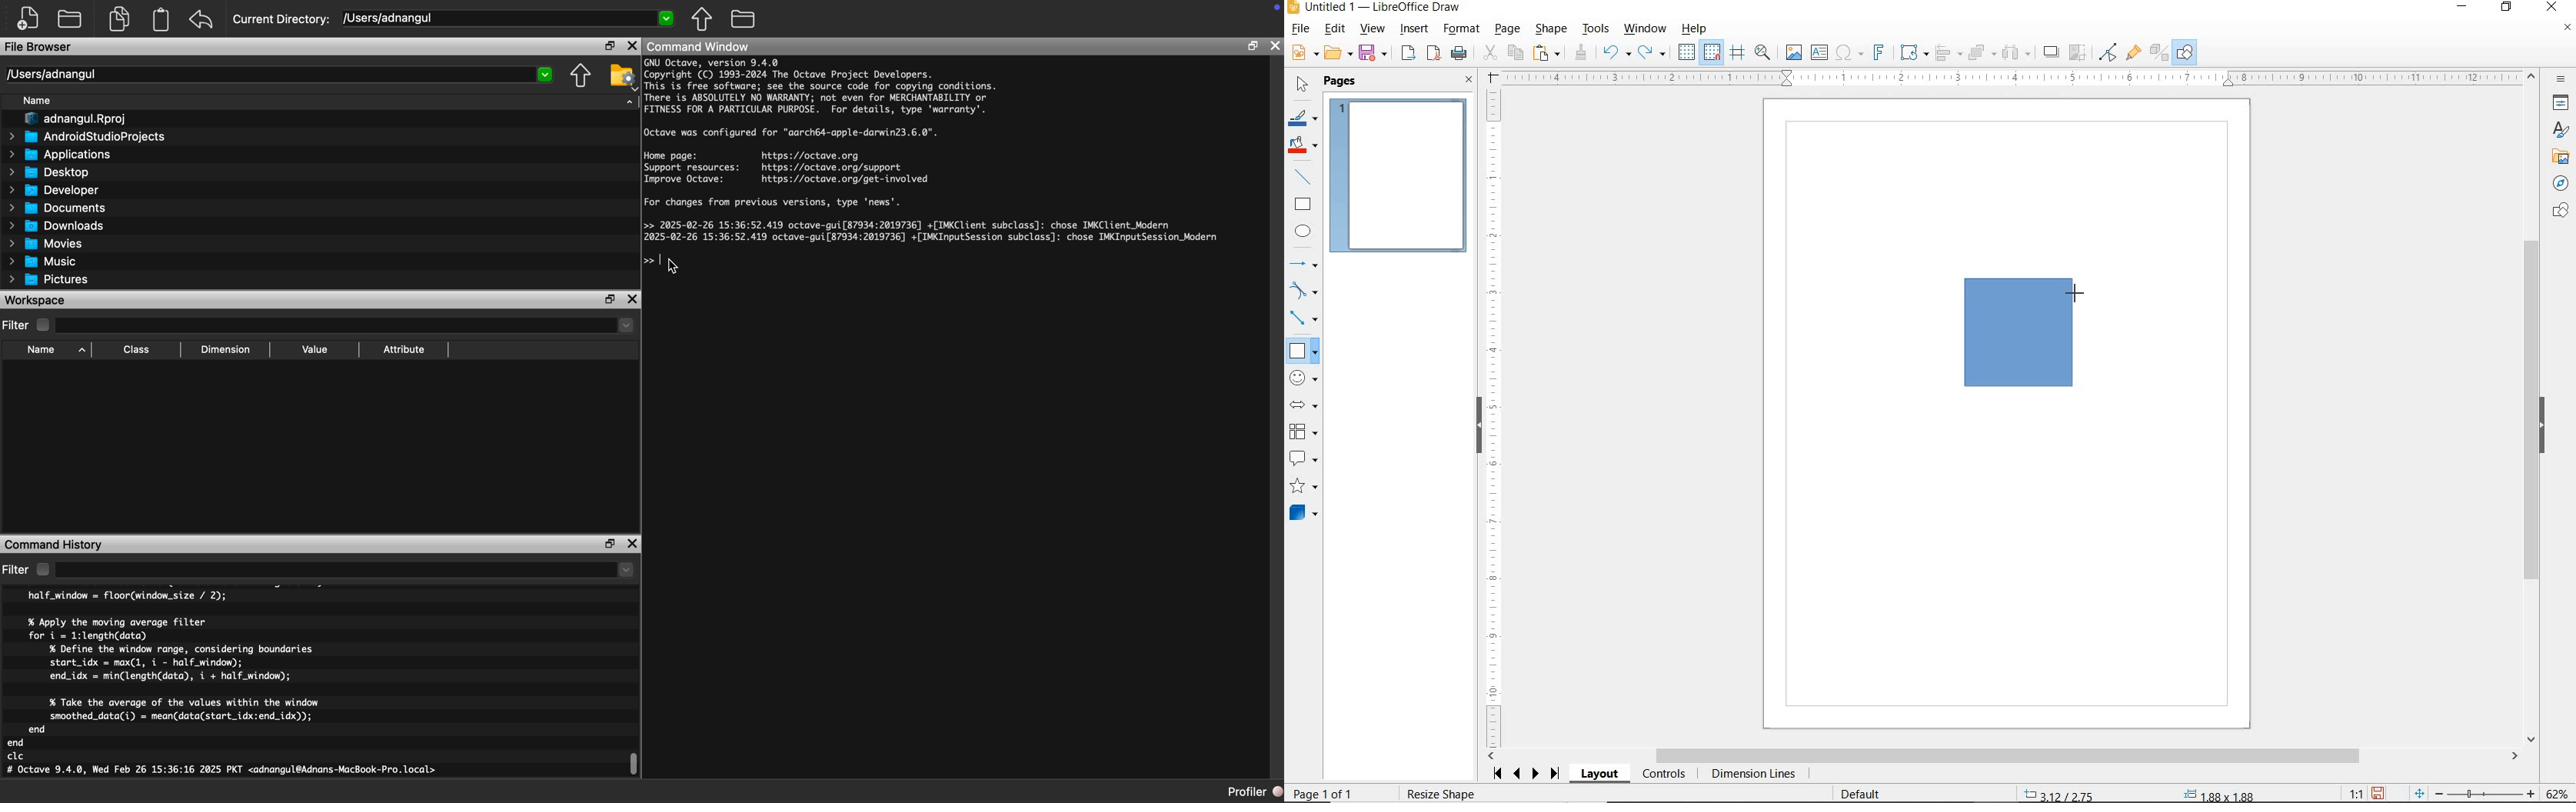 The height and width of the screenshot is (812, 2576). I want to click on Resize shape, so click(1450, 795).